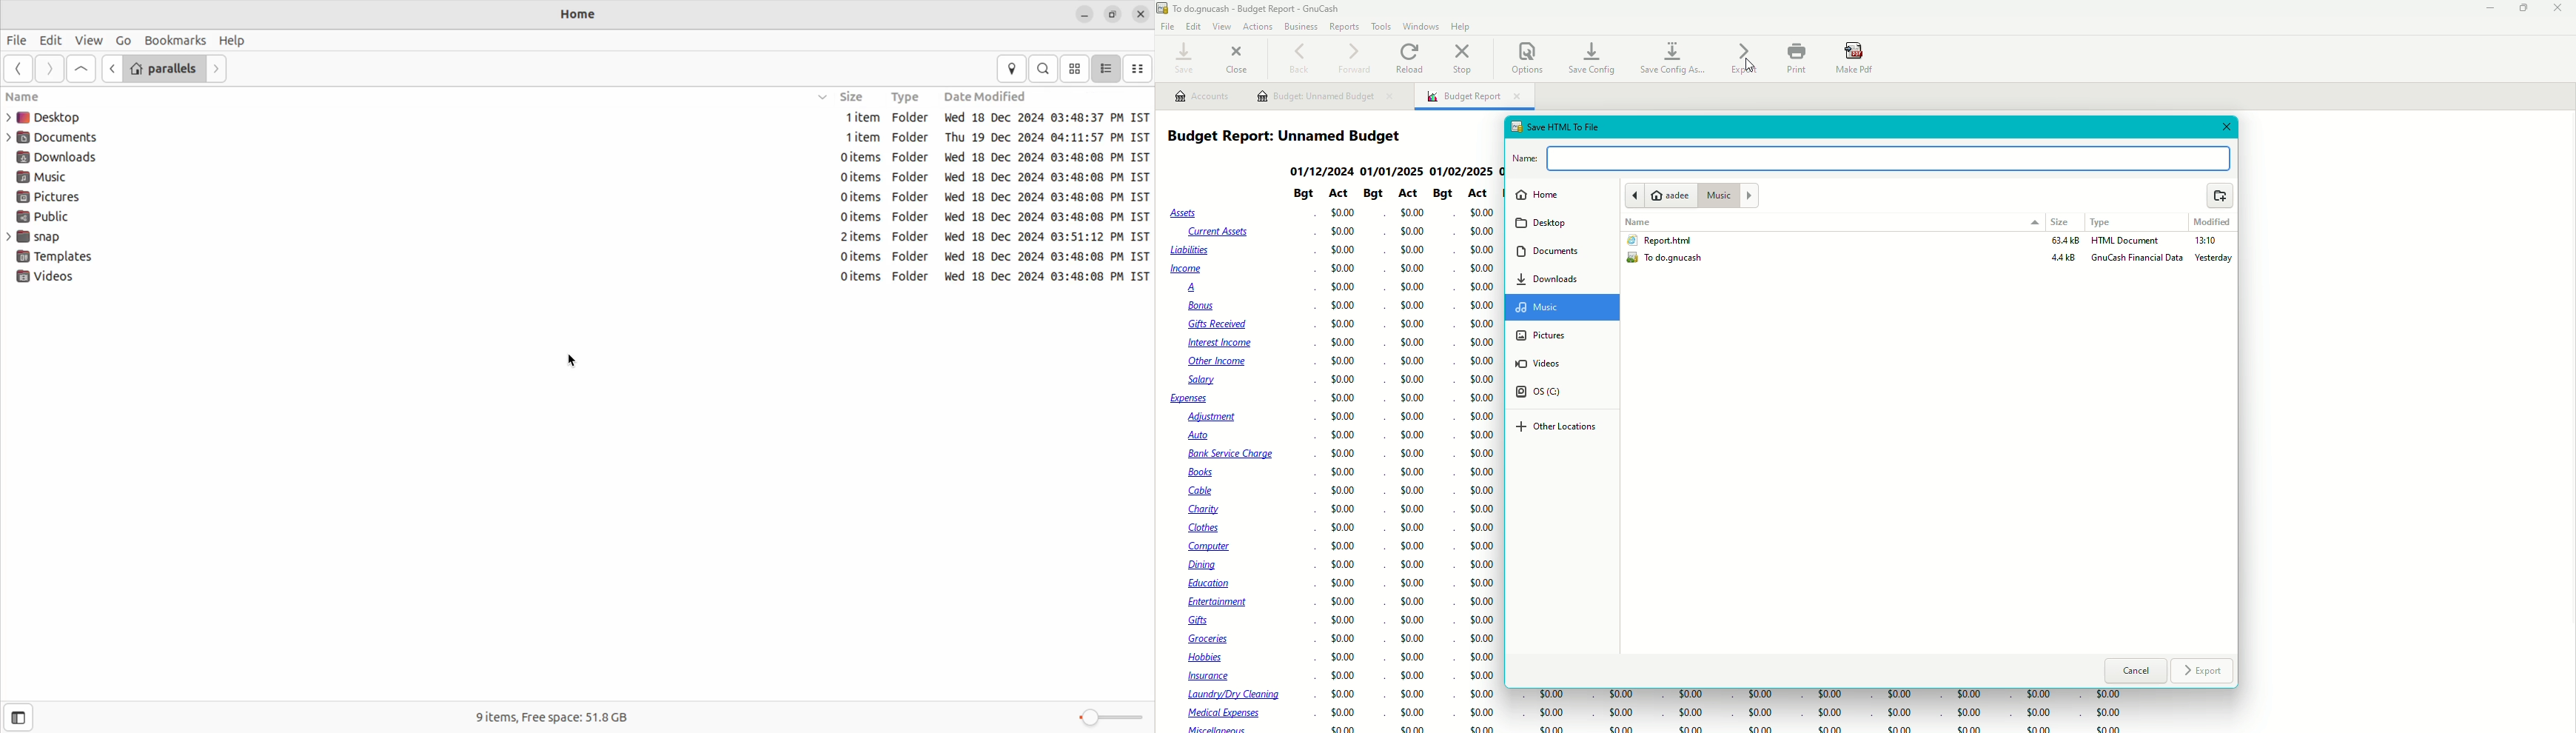  I want to click on Business, so click(1301, 25).